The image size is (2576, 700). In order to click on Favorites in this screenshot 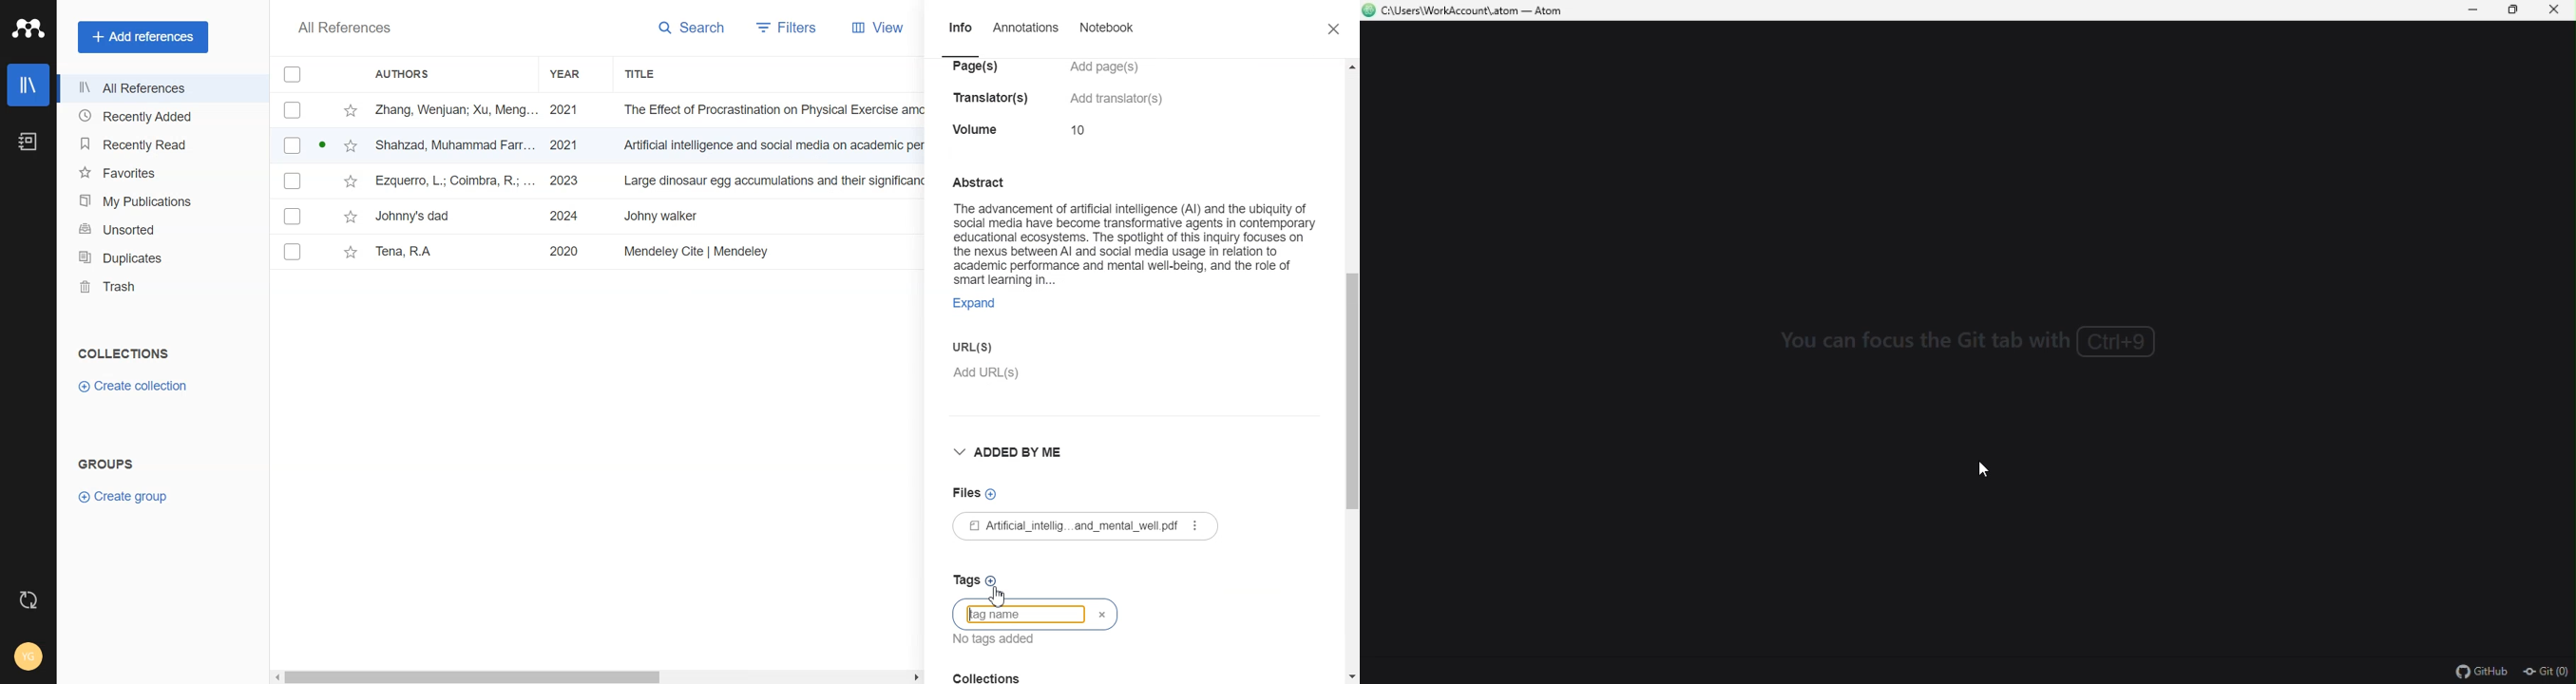, I will do `click(159, 171)`.